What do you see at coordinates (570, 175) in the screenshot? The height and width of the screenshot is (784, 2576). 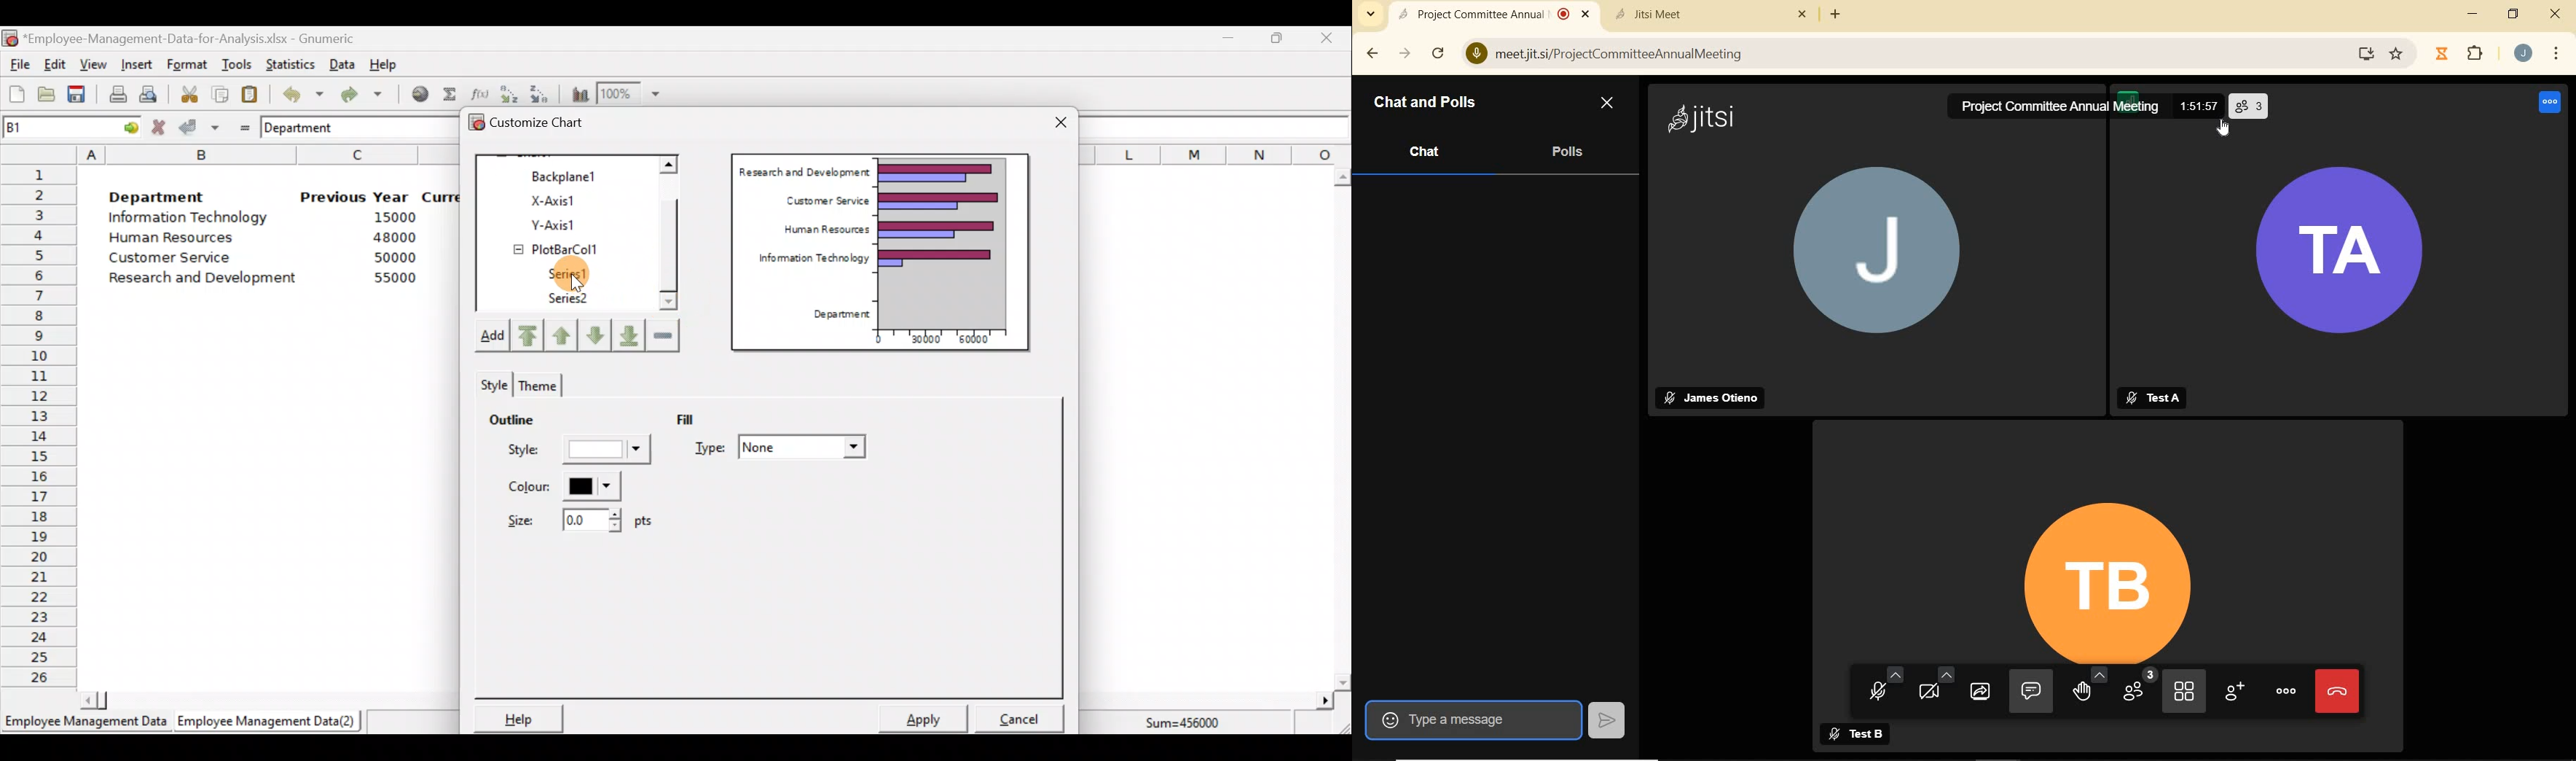 I see `Backplane1` at bounding box center [570, 175].